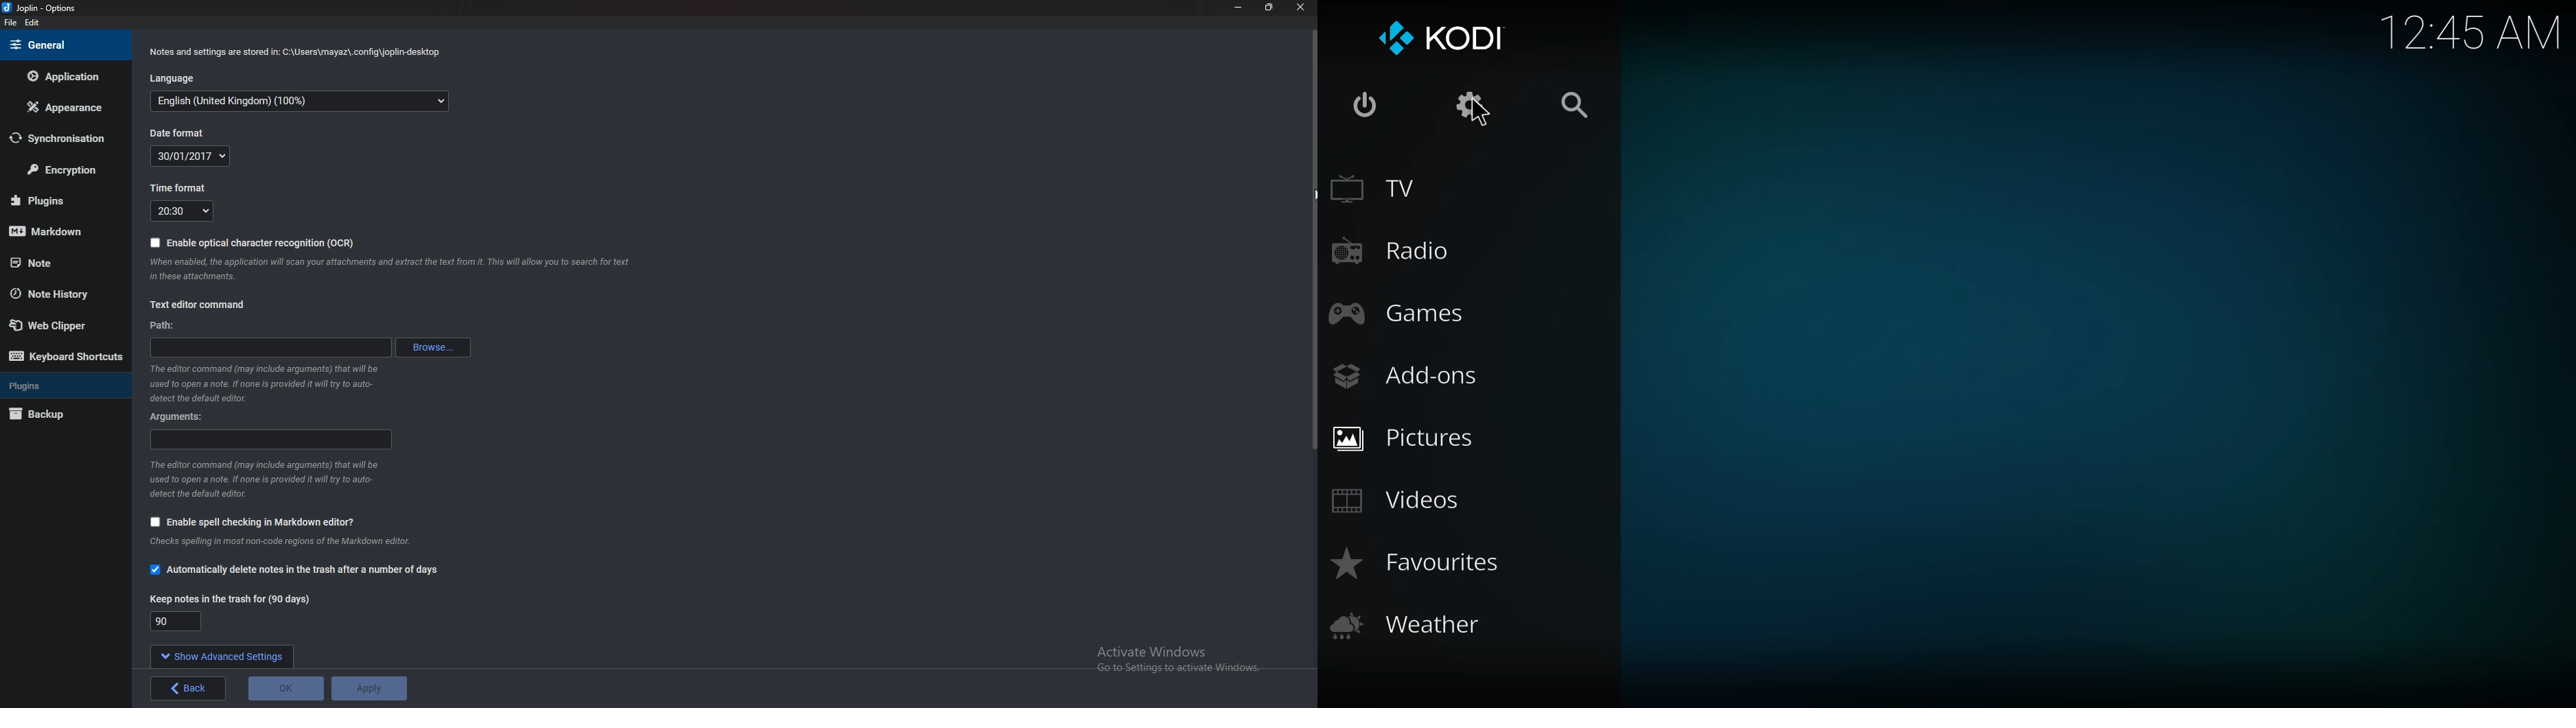  I want to click on resize, so click(1268, 7).